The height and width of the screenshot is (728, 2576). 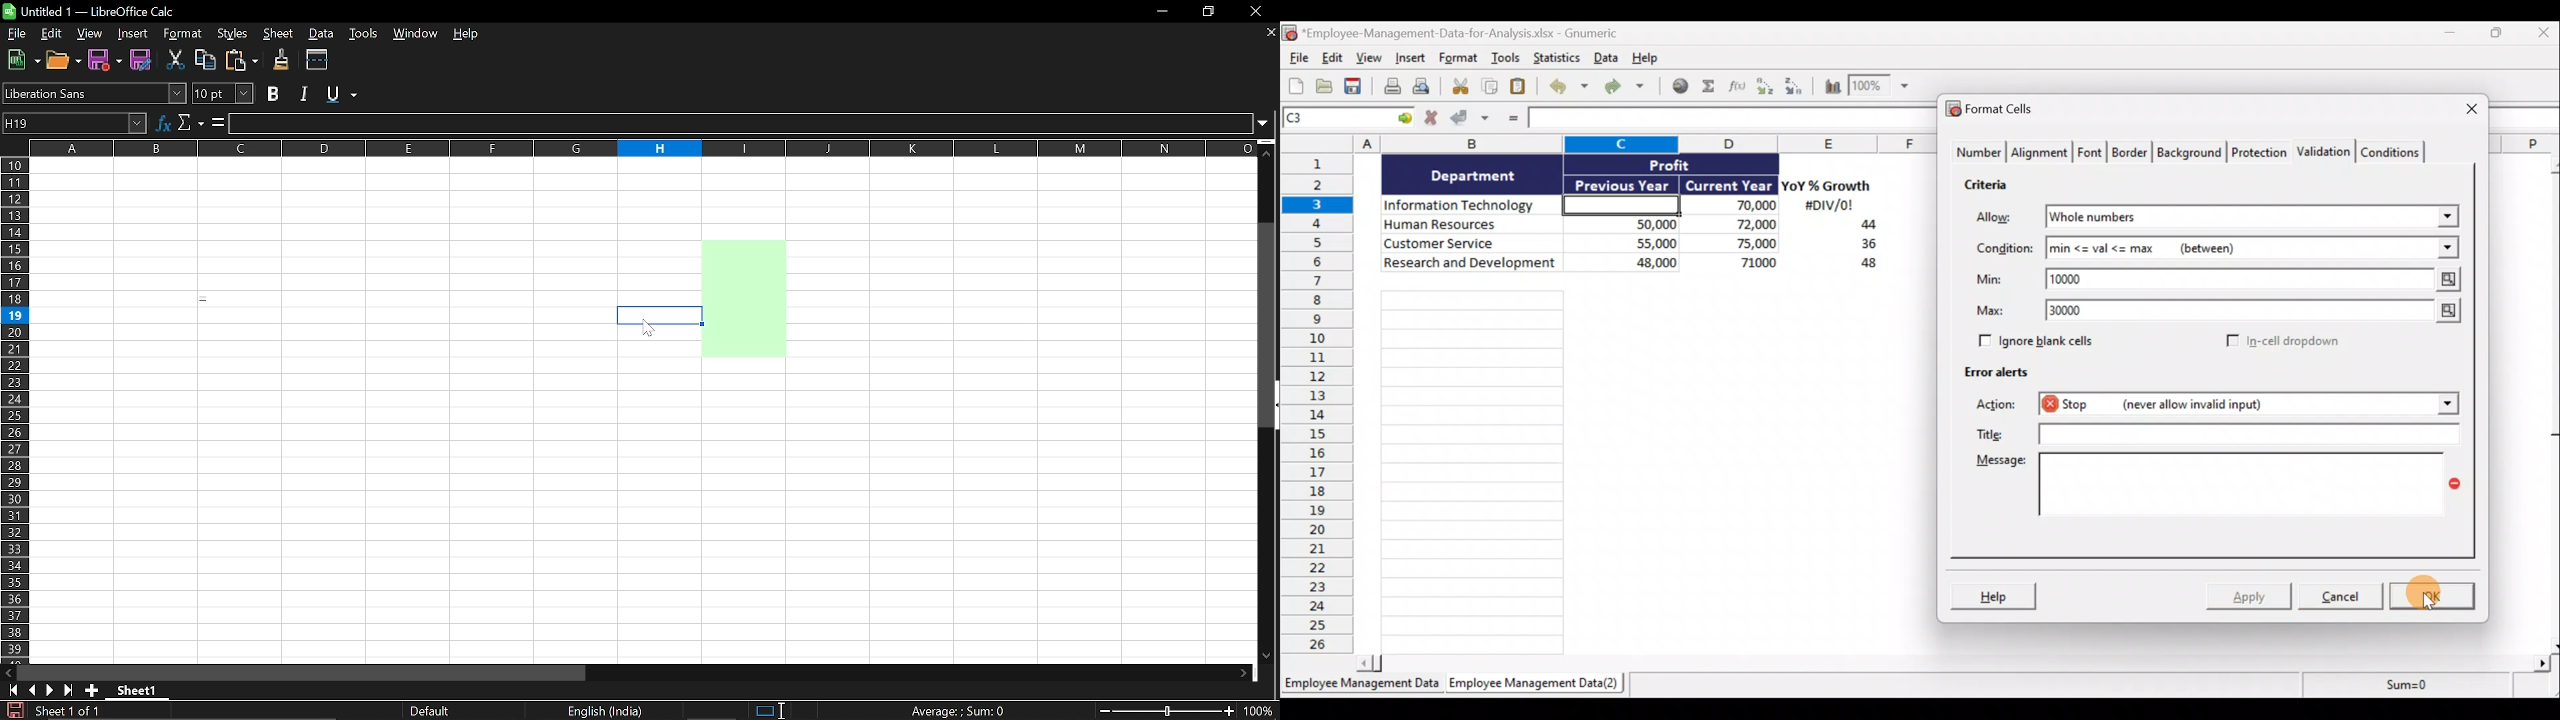 What do you see at coordinates (1571, 87) in the screenshot?
I see `Undo last action` at bounding box center [1571, 87].